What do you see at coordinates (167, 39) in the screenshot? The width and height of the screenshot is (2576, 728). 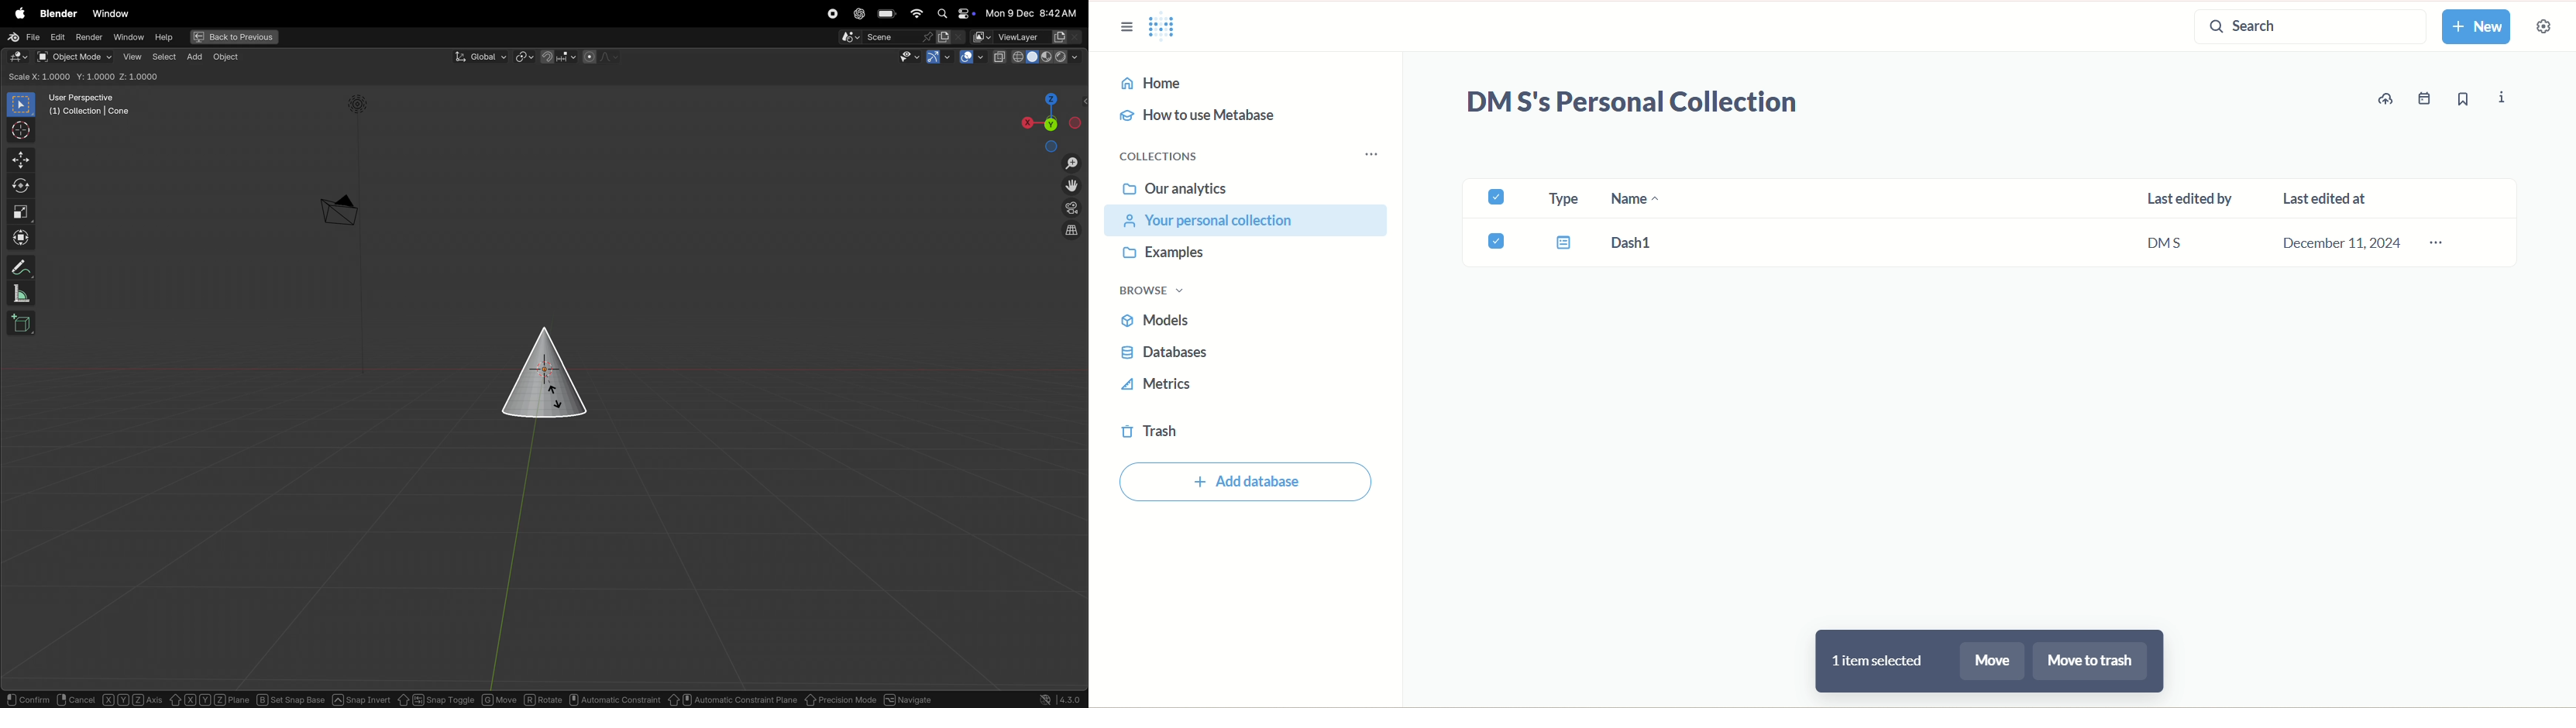 I see `help` at bounding box center [167, 39].